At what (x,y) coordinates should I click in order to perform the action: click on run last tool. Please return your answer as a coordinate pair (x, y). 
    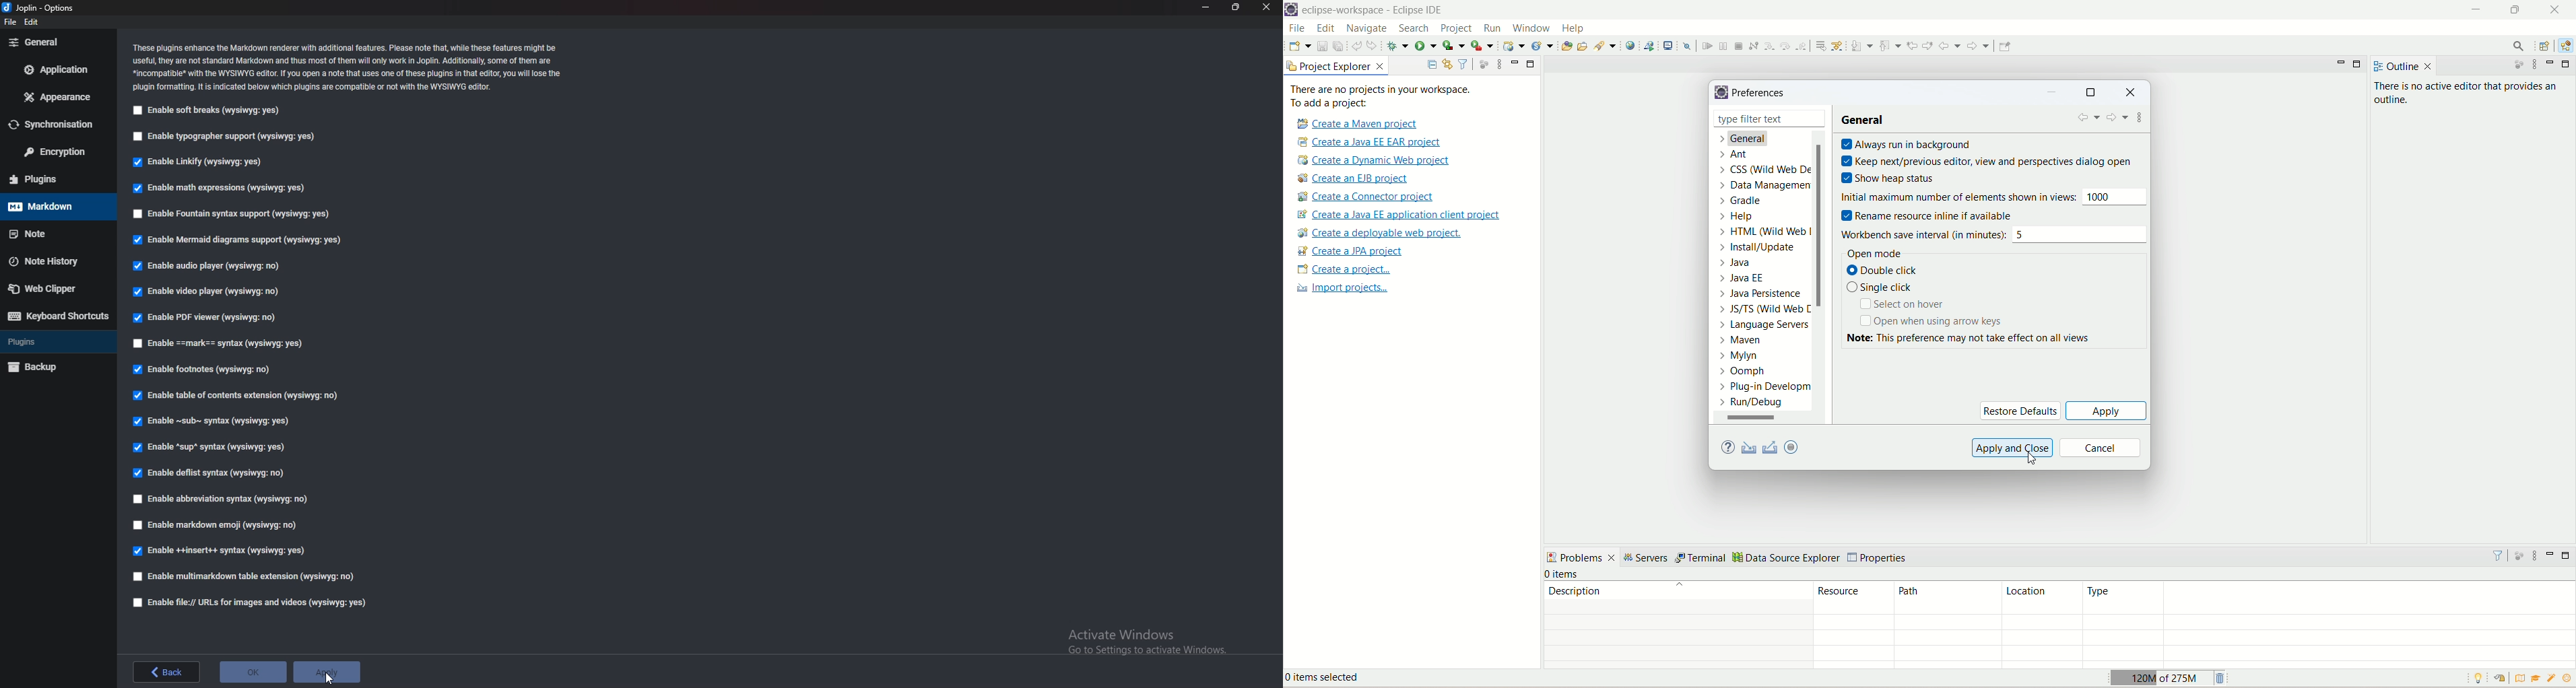
    Looking at the image, I should click on (1482, 46).